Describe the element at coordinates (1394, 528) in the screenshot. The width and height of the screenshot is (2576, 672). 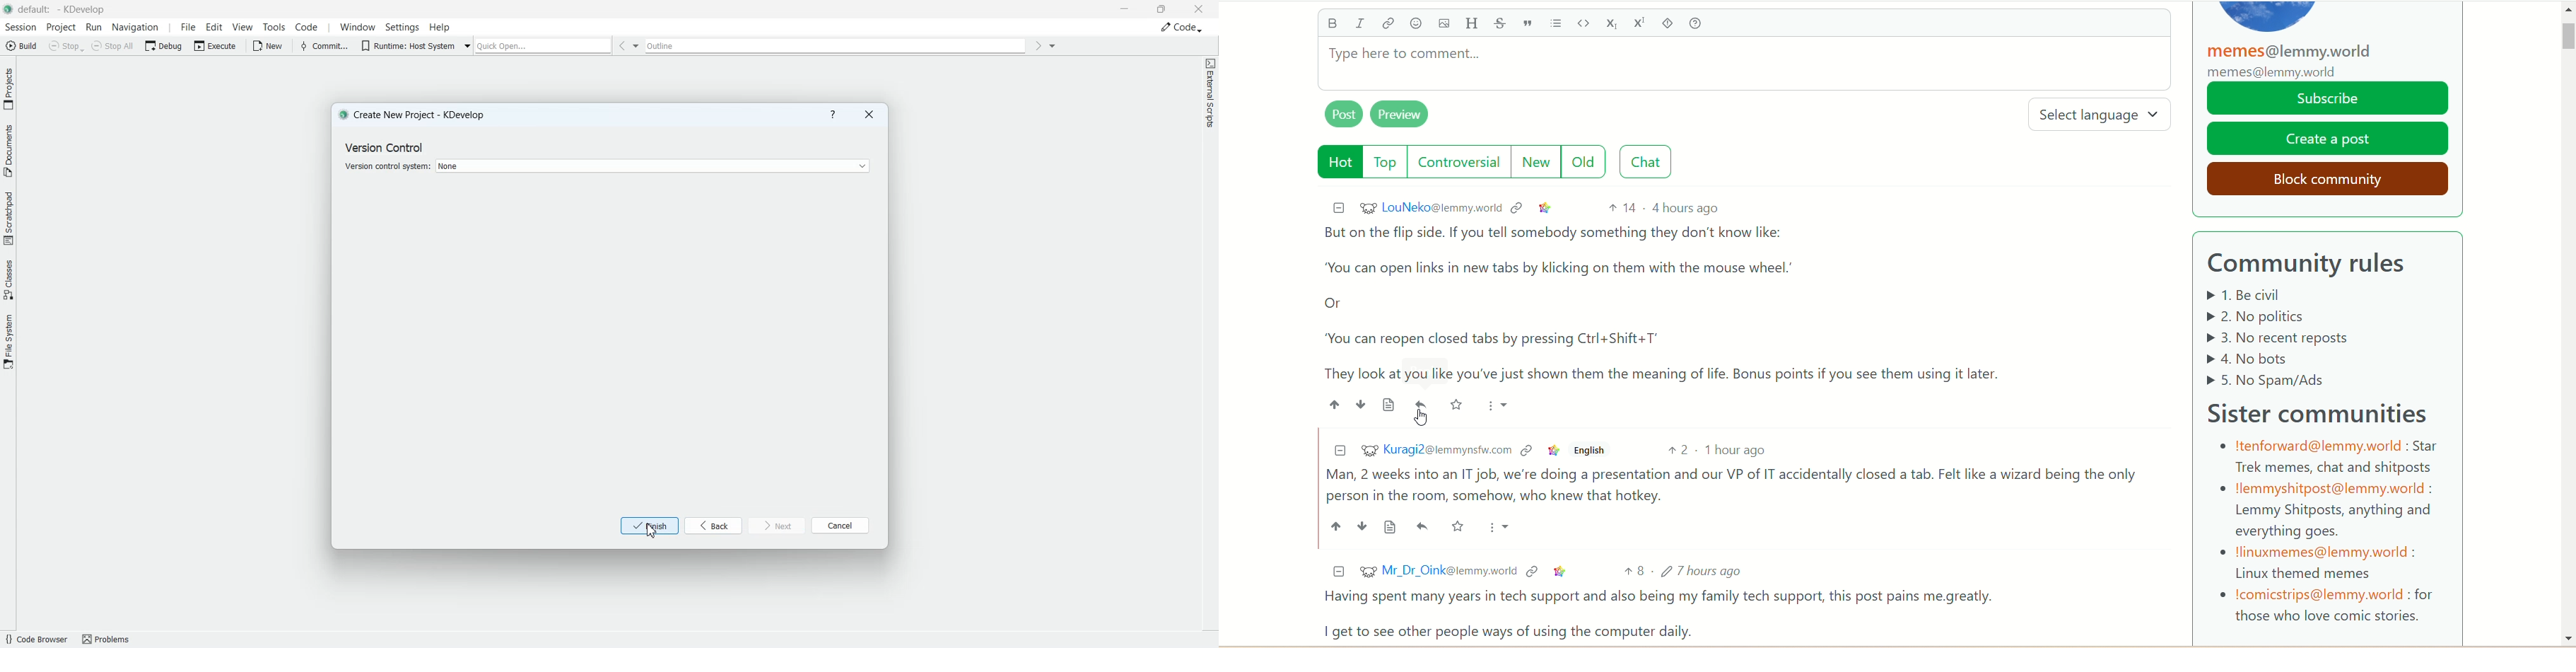
I see `source` at that location.